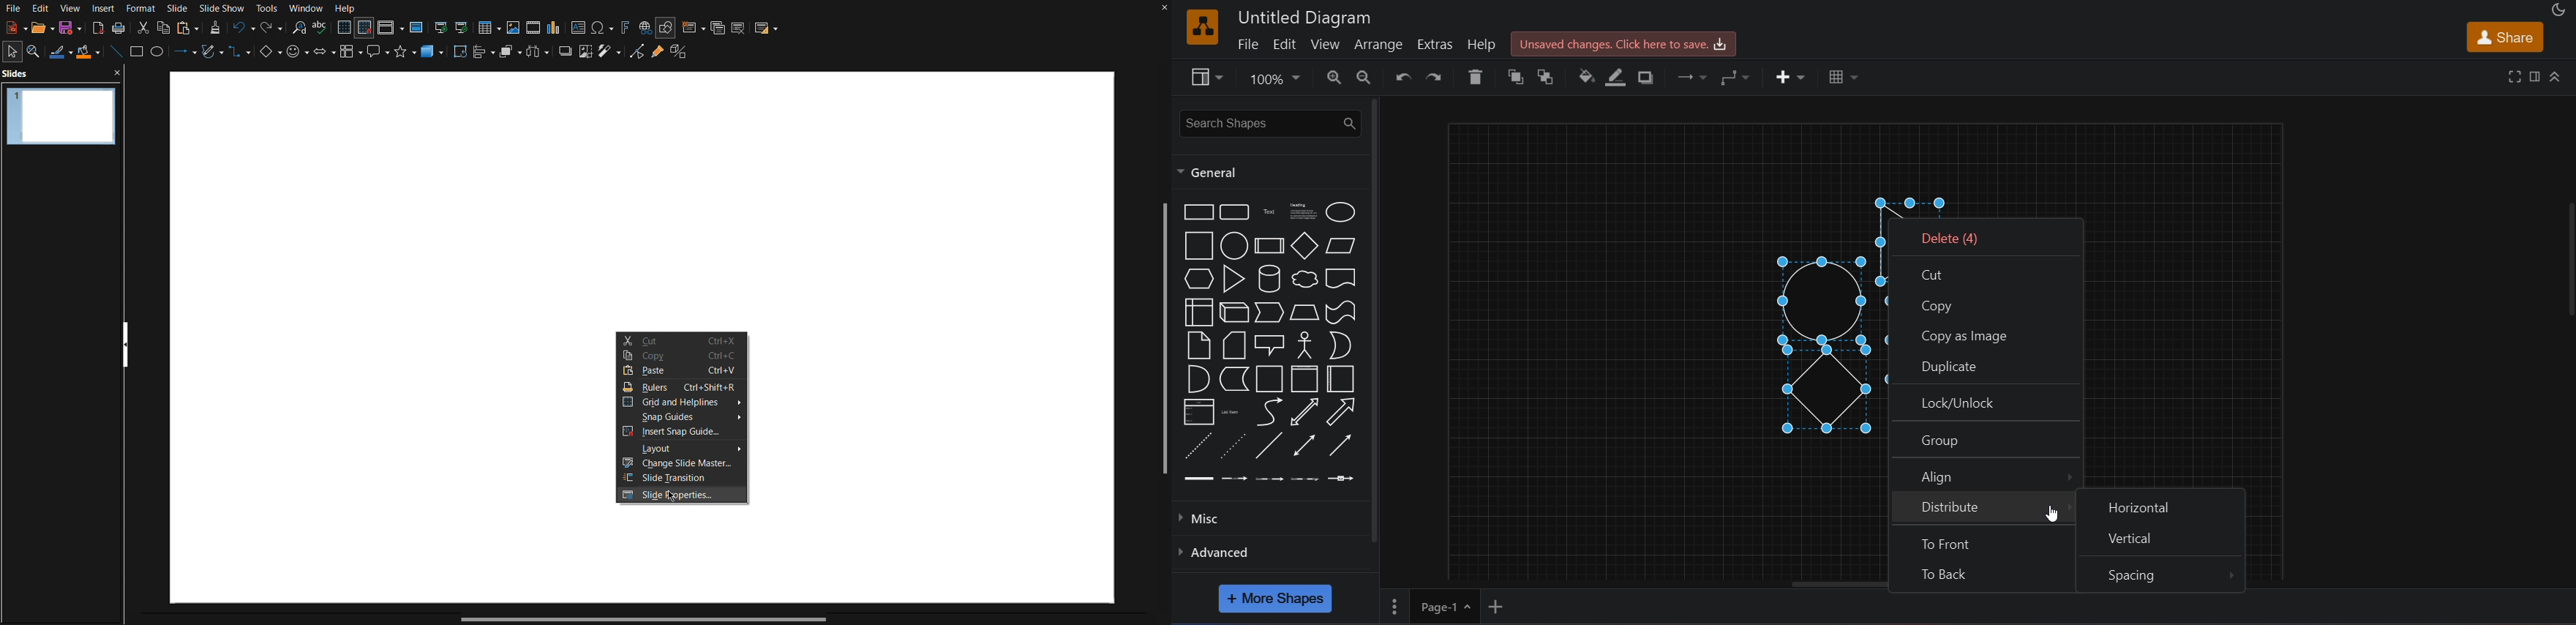 This screenshot has height=644, width=2576. What do you see at coordinates (344, 28) in the screenshot?
I see `Display Grid` at bounding box center [344, 28].